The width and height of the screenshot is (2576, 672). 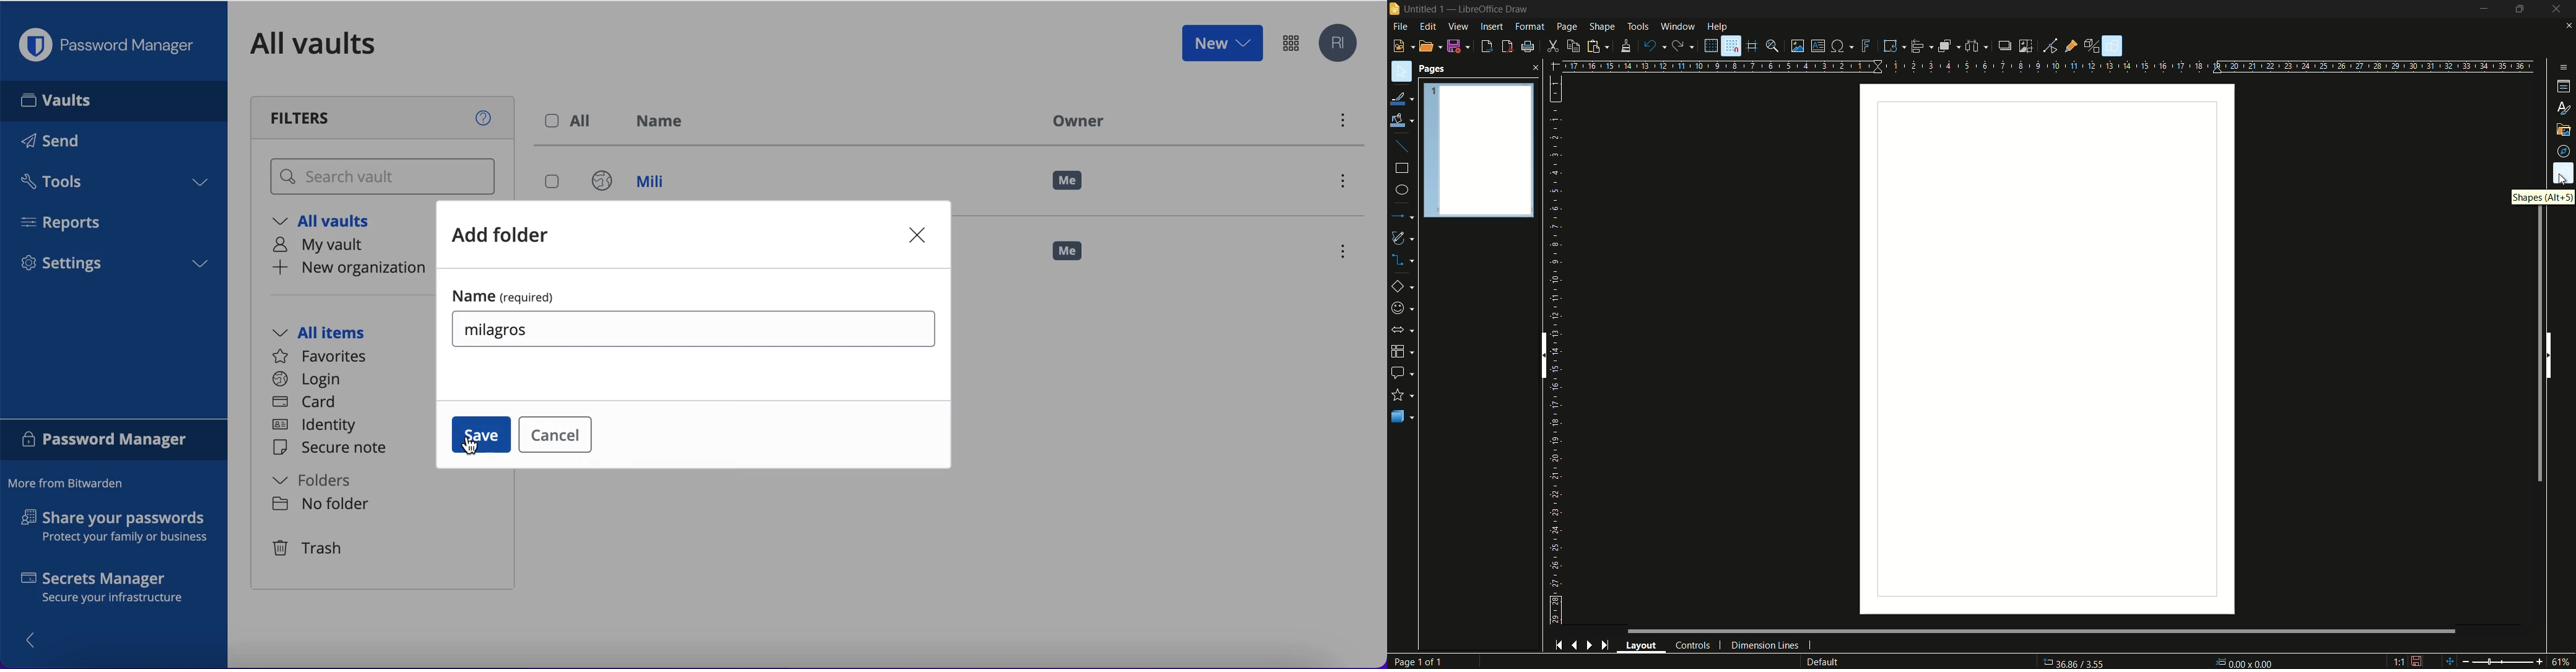 What do you see at coordinates (1765, 647) in the screenshot?
I see `dimension lines` at bounding box center [1765, 647].